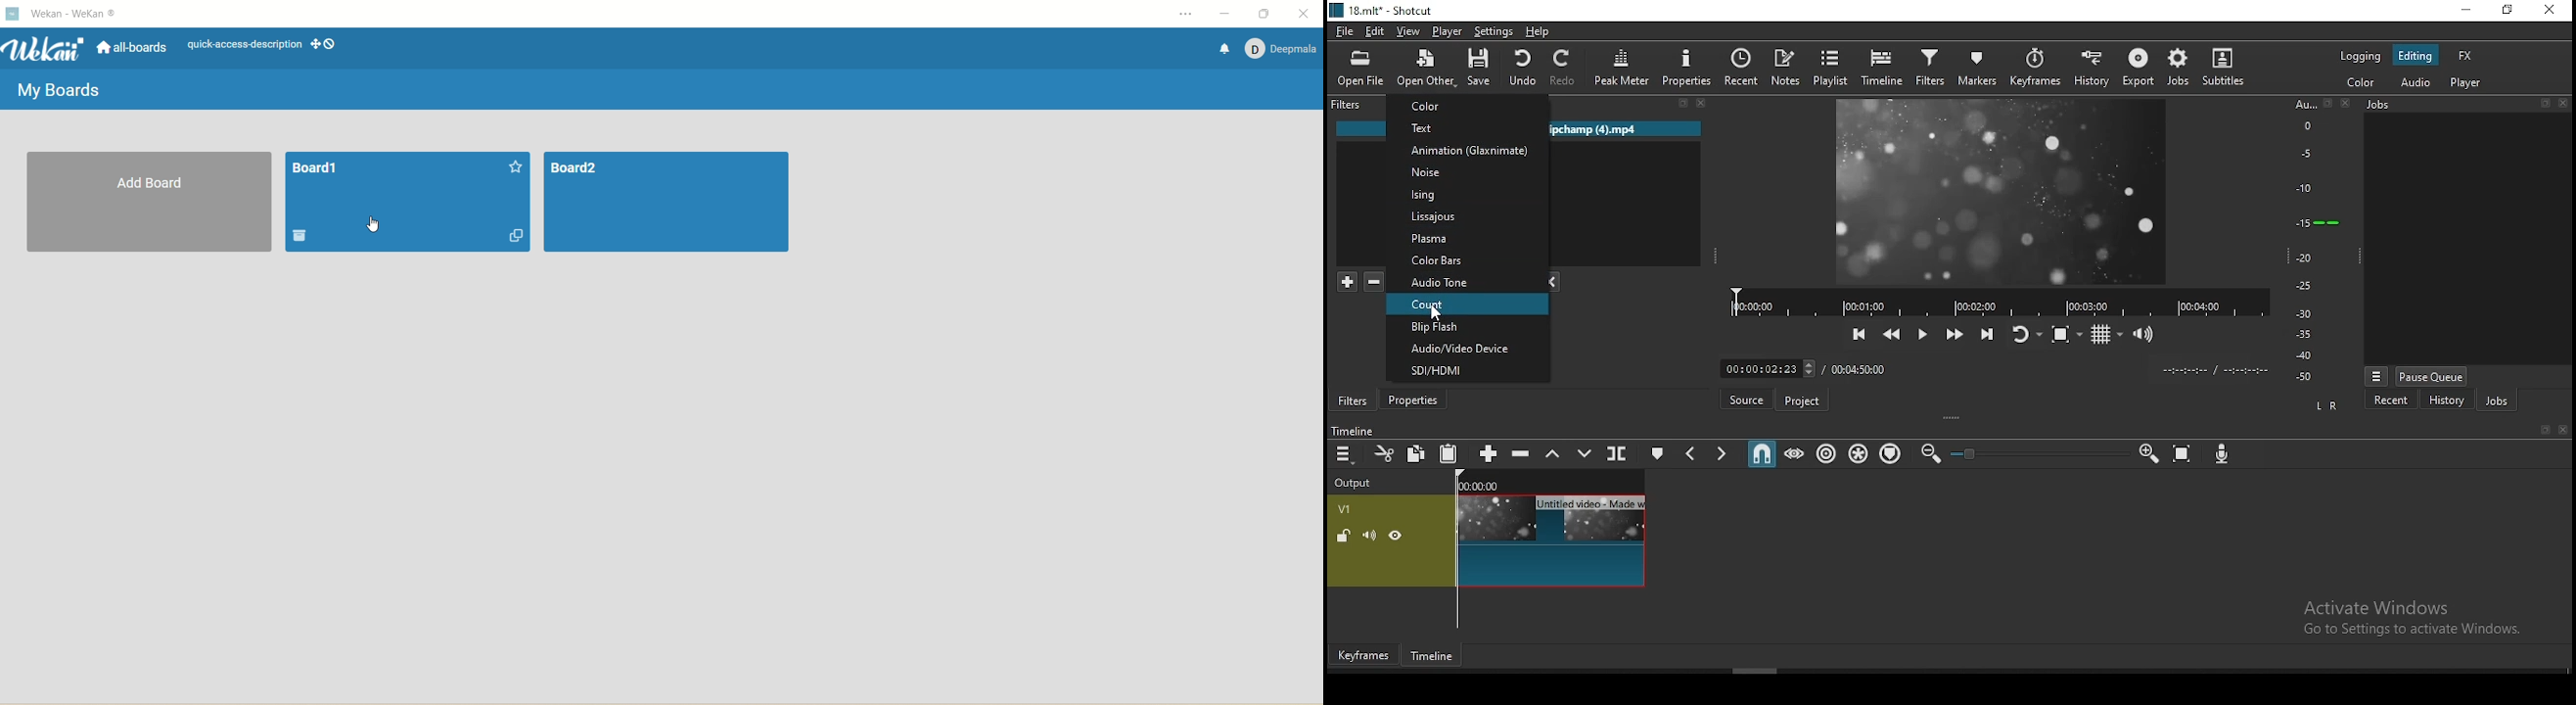 The width and height of the screenshot is (2576, 728). What do you see at coordinates (1496, 31) in the screenshot?
I see `settings` at bounding box center [1496, 31].